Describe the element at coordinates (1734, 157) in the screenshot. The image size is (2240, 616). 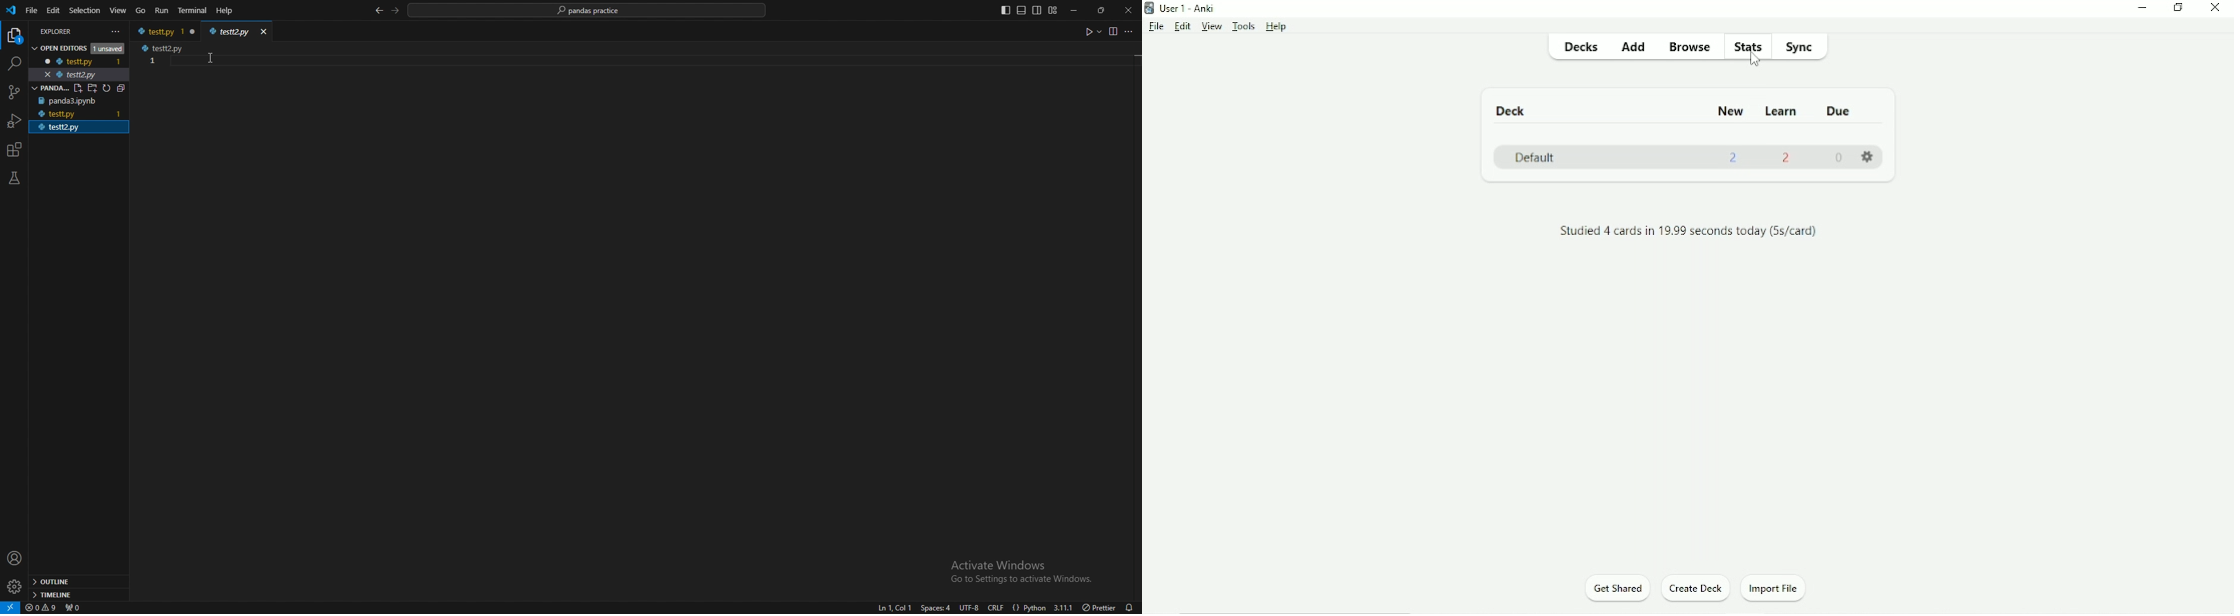
I see `2` at that location.